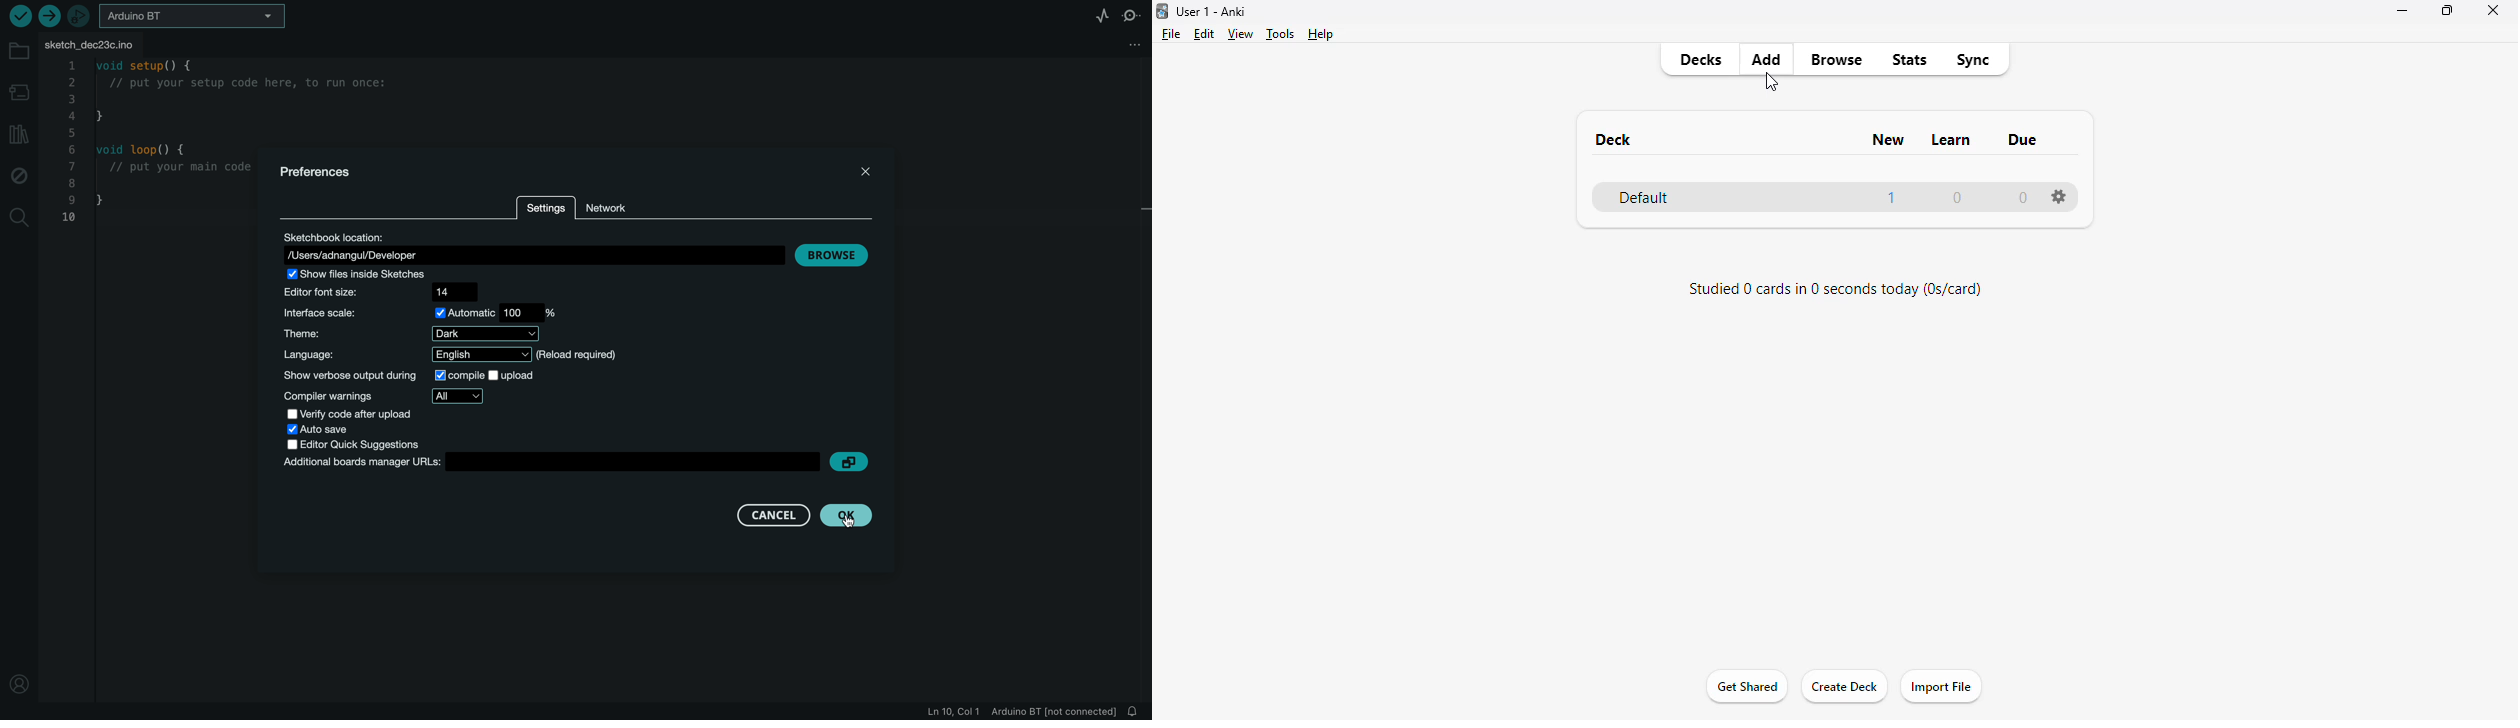 The height and width of the screenshot is (728, 2520). What do you see at coordinates (1643, 198) in the screenshot?
I see `default` at bounding box center [1643, 198].